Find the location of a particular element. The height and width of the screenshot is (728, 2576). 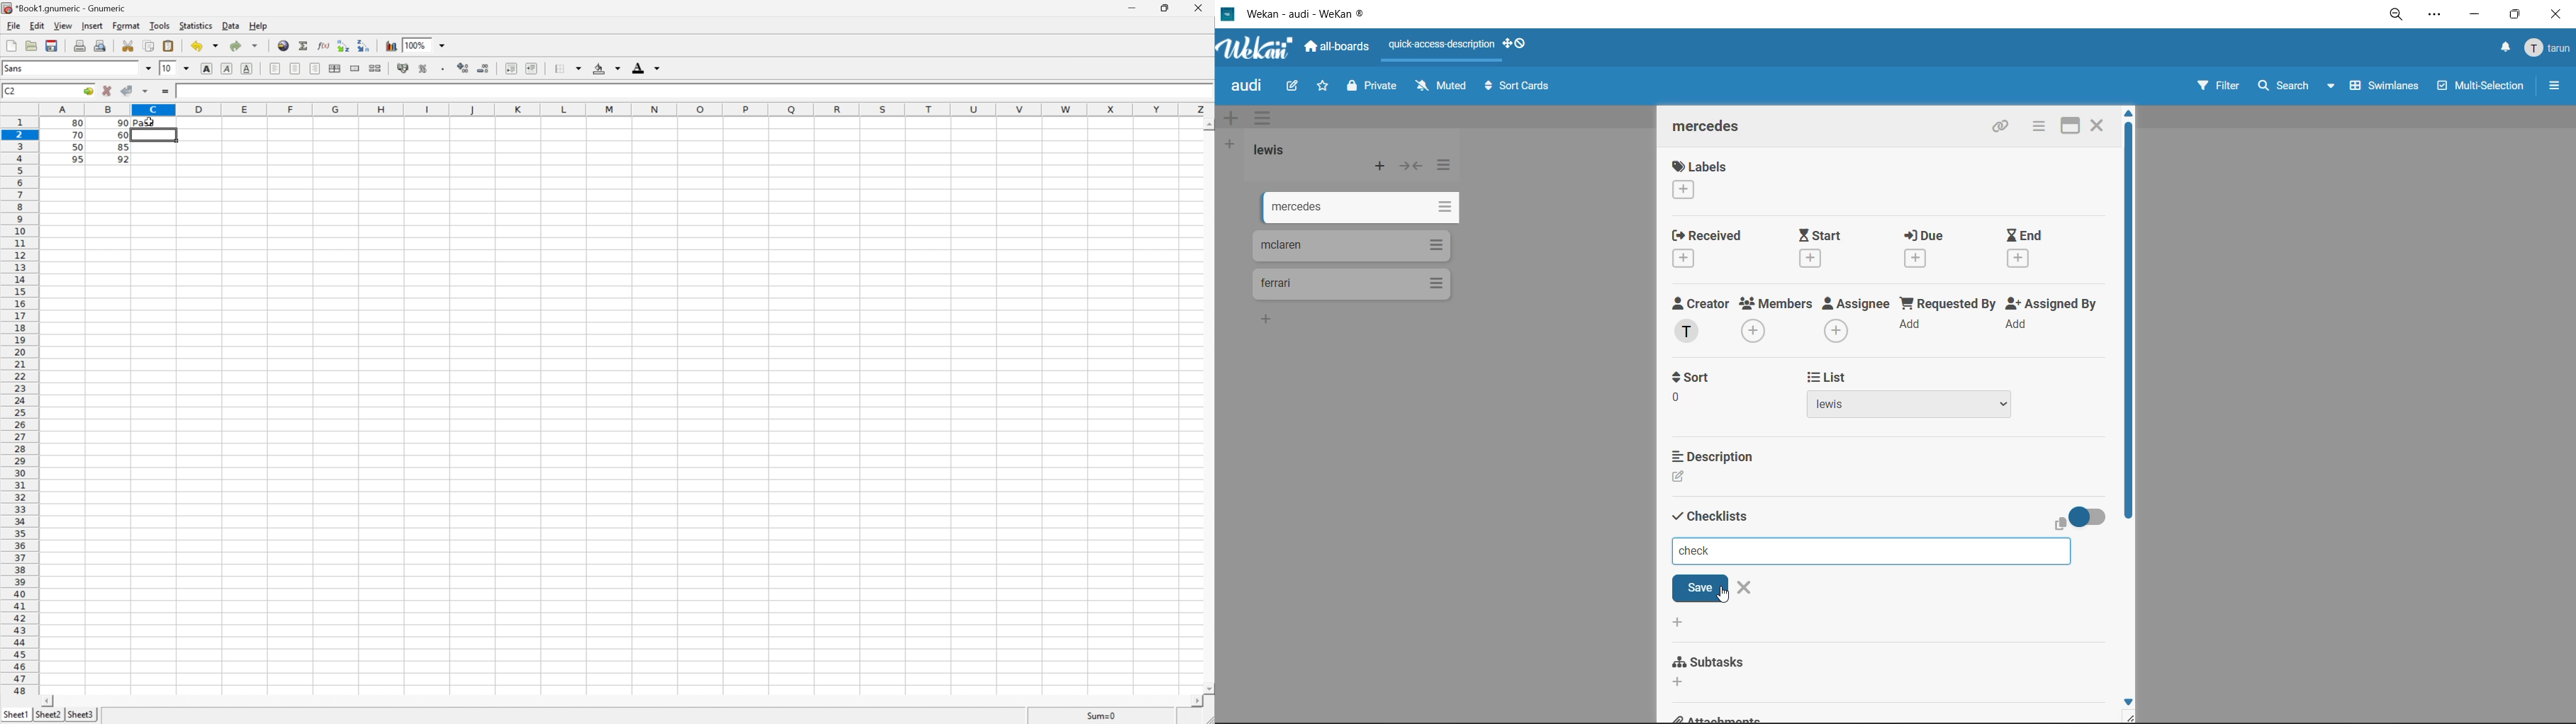

list actions is located at coordinates (1445, 165).